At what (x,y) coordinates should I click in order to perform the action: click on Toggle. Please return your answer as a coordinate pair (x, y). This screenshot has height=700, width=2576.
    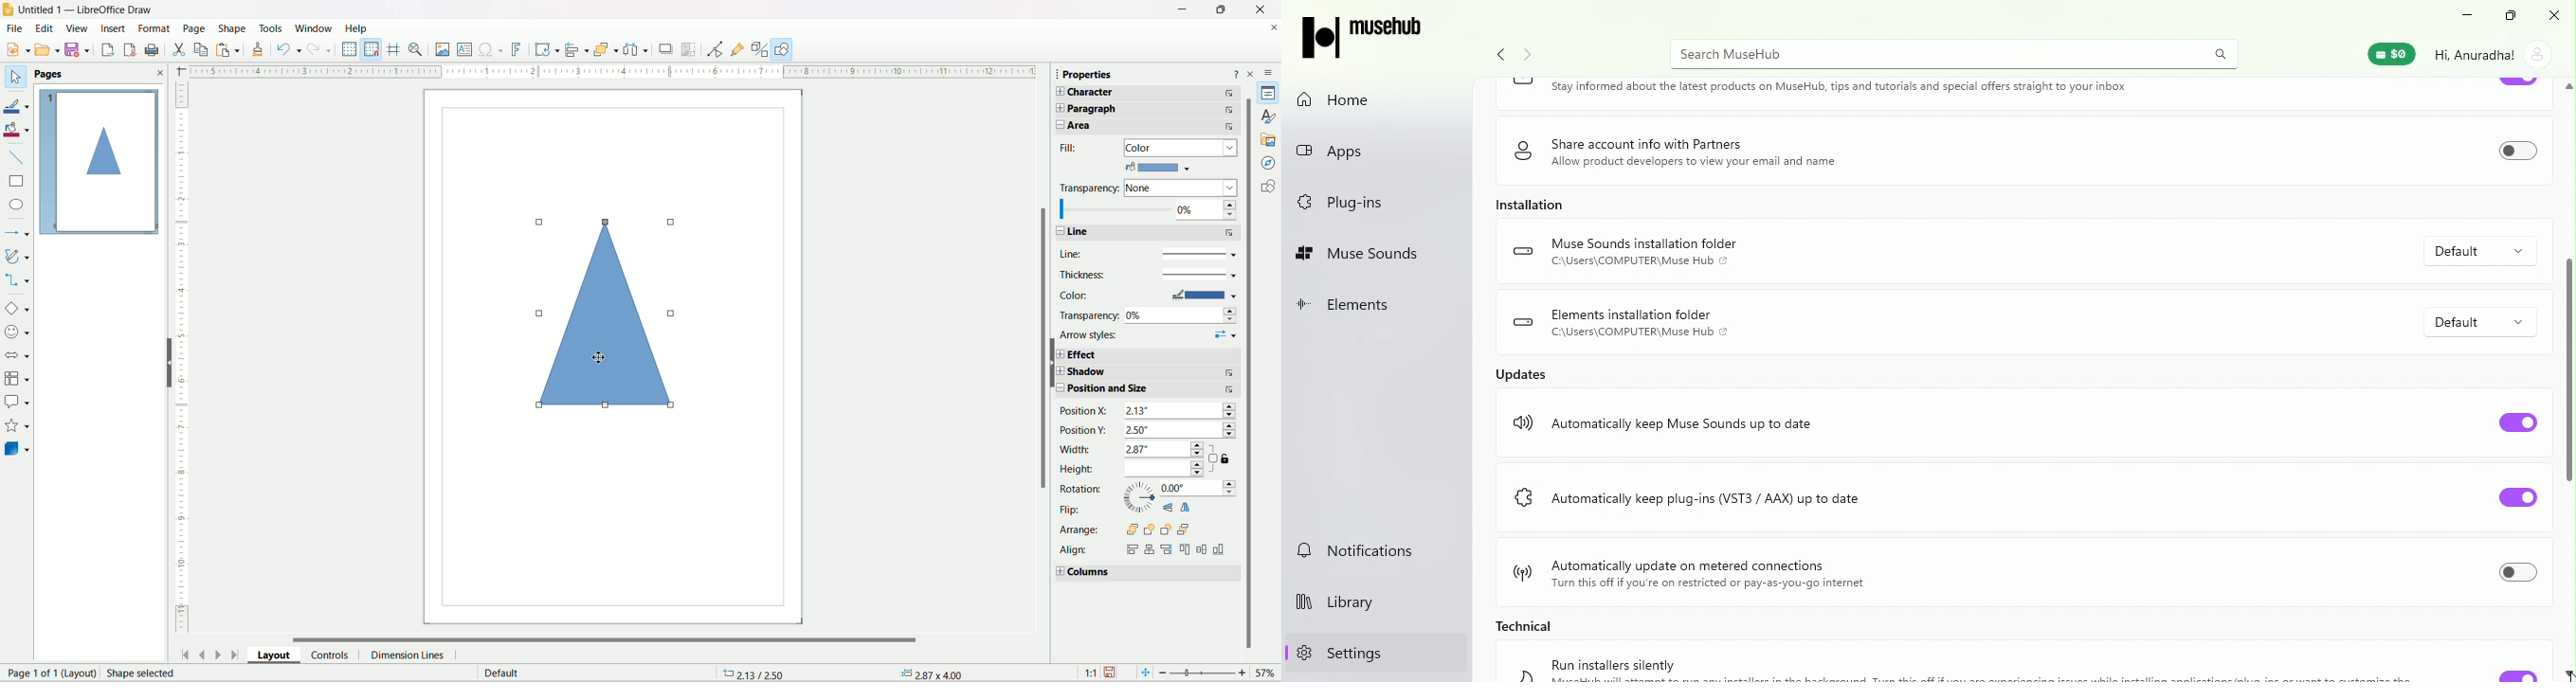
    Looking at the image, I should click on (2518, 496).